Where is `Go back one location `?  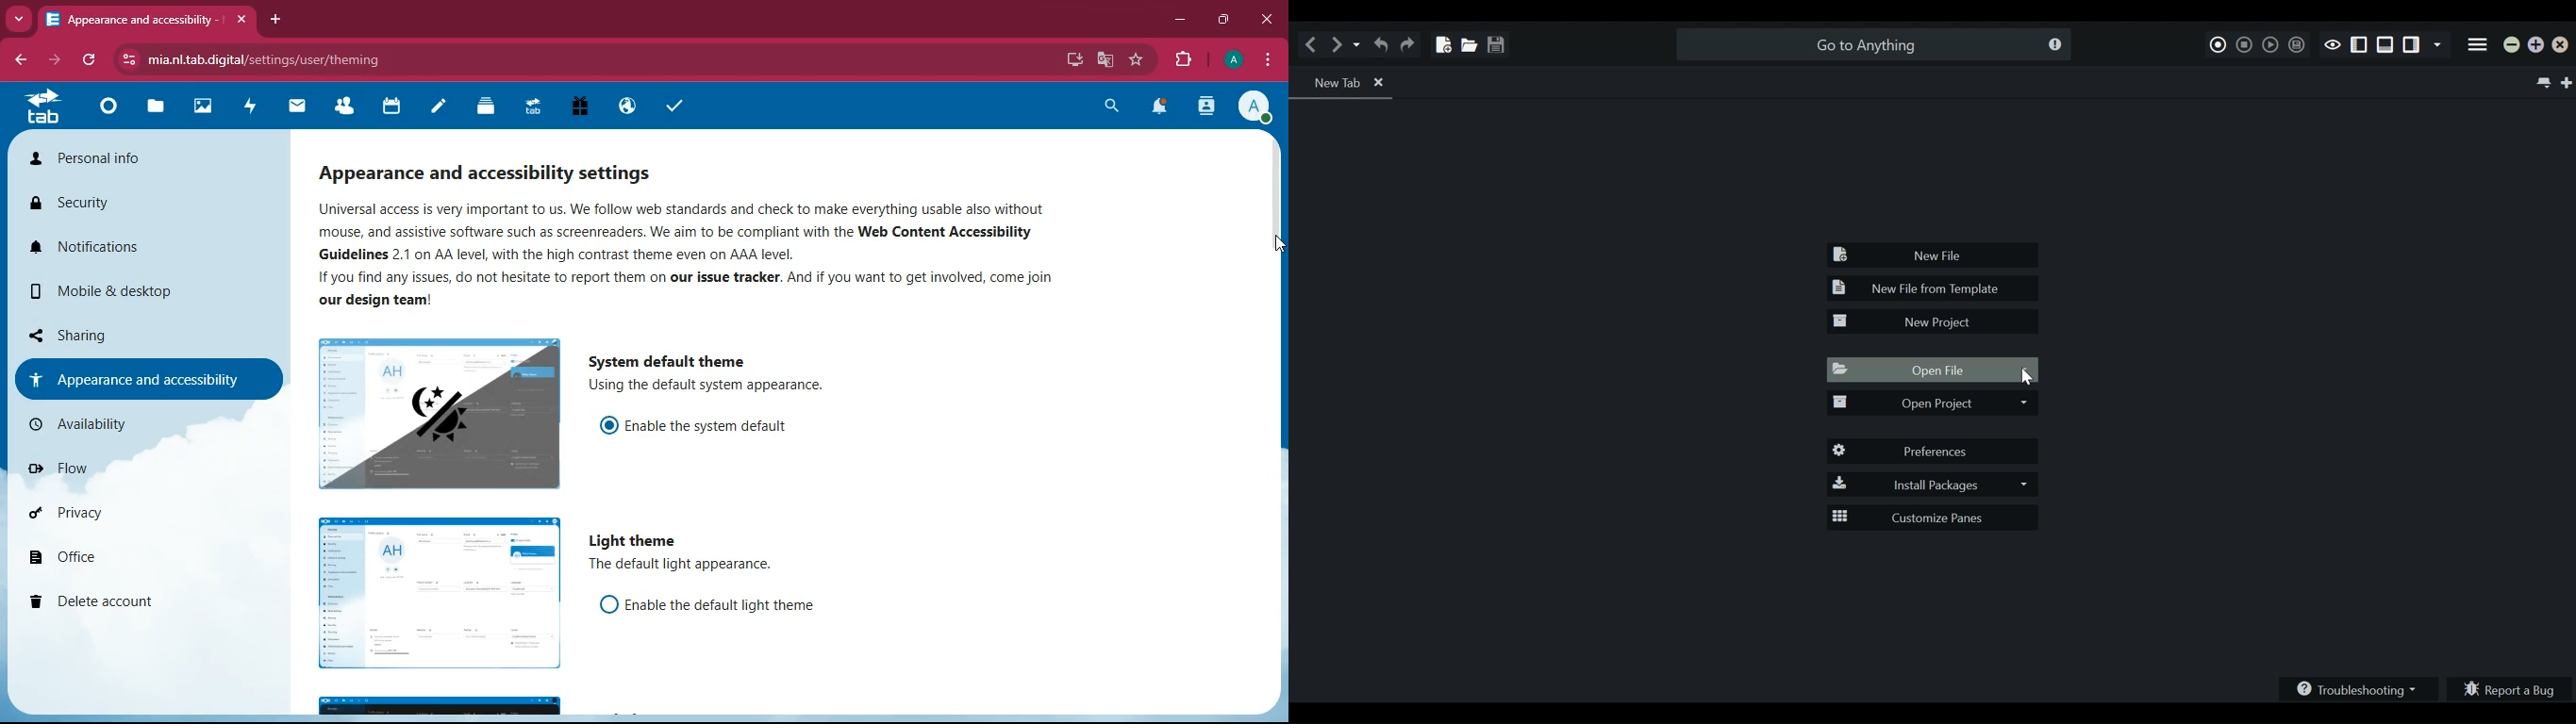
Go back one location  is located at coordinates (1314, 44).